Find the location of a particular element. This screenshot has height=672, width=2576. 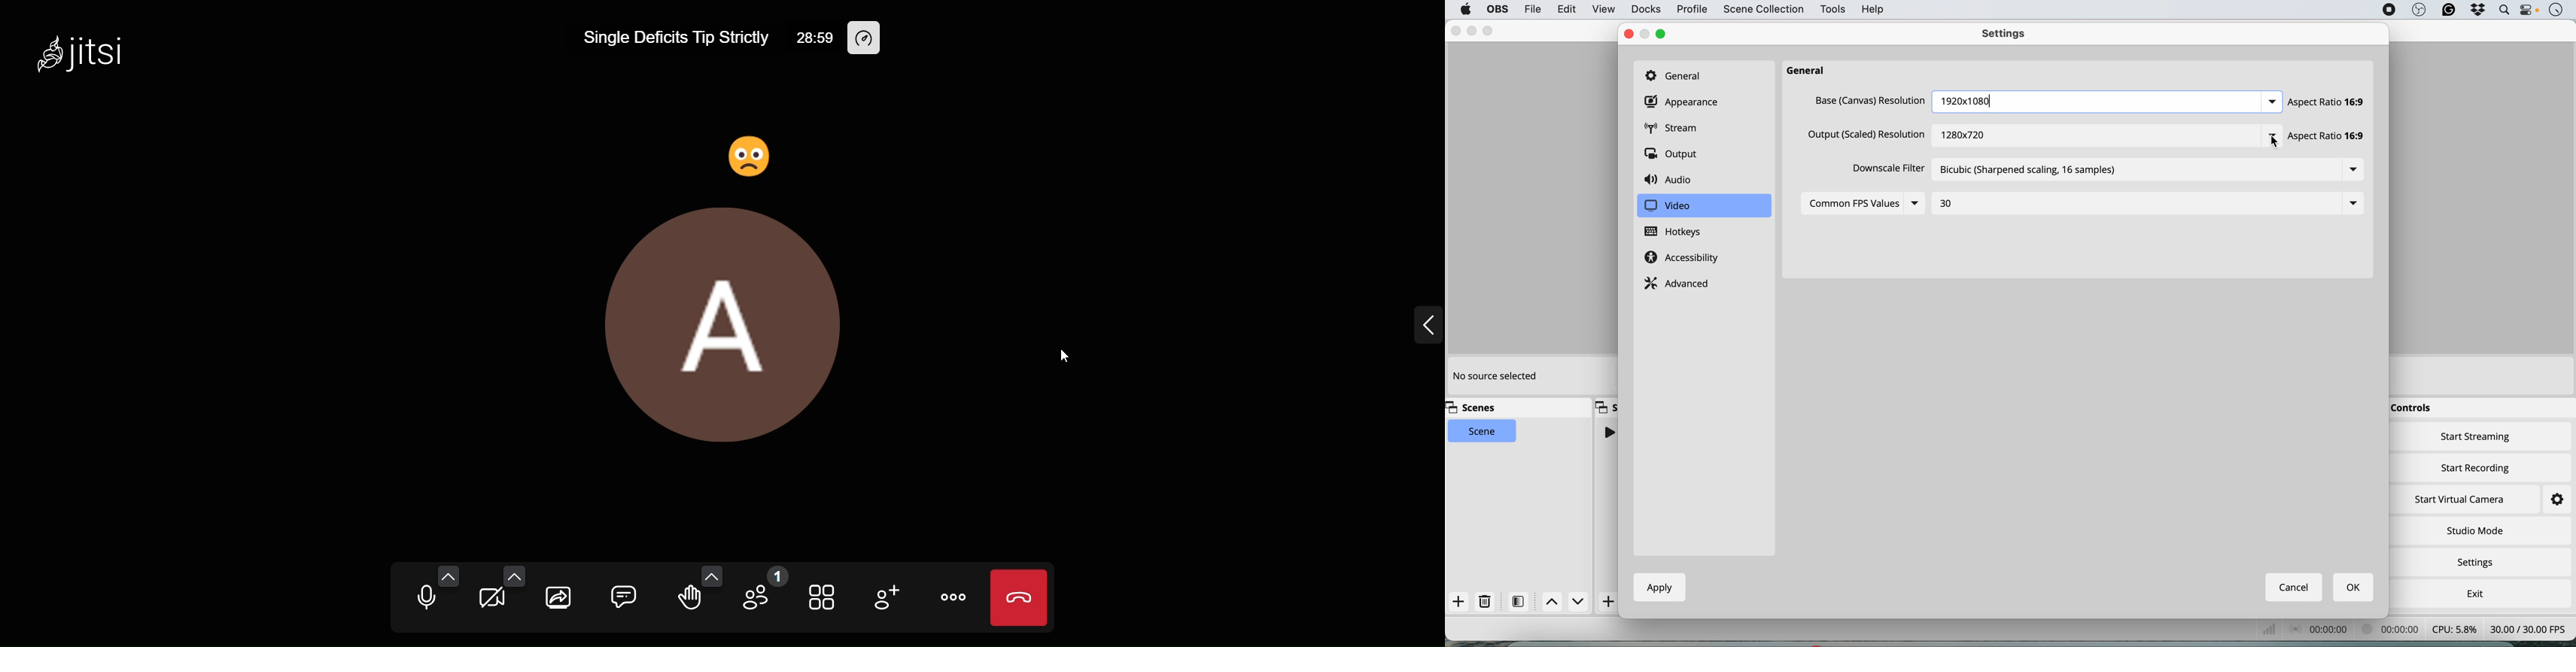

cursor is located at coordinates (2263, 142).